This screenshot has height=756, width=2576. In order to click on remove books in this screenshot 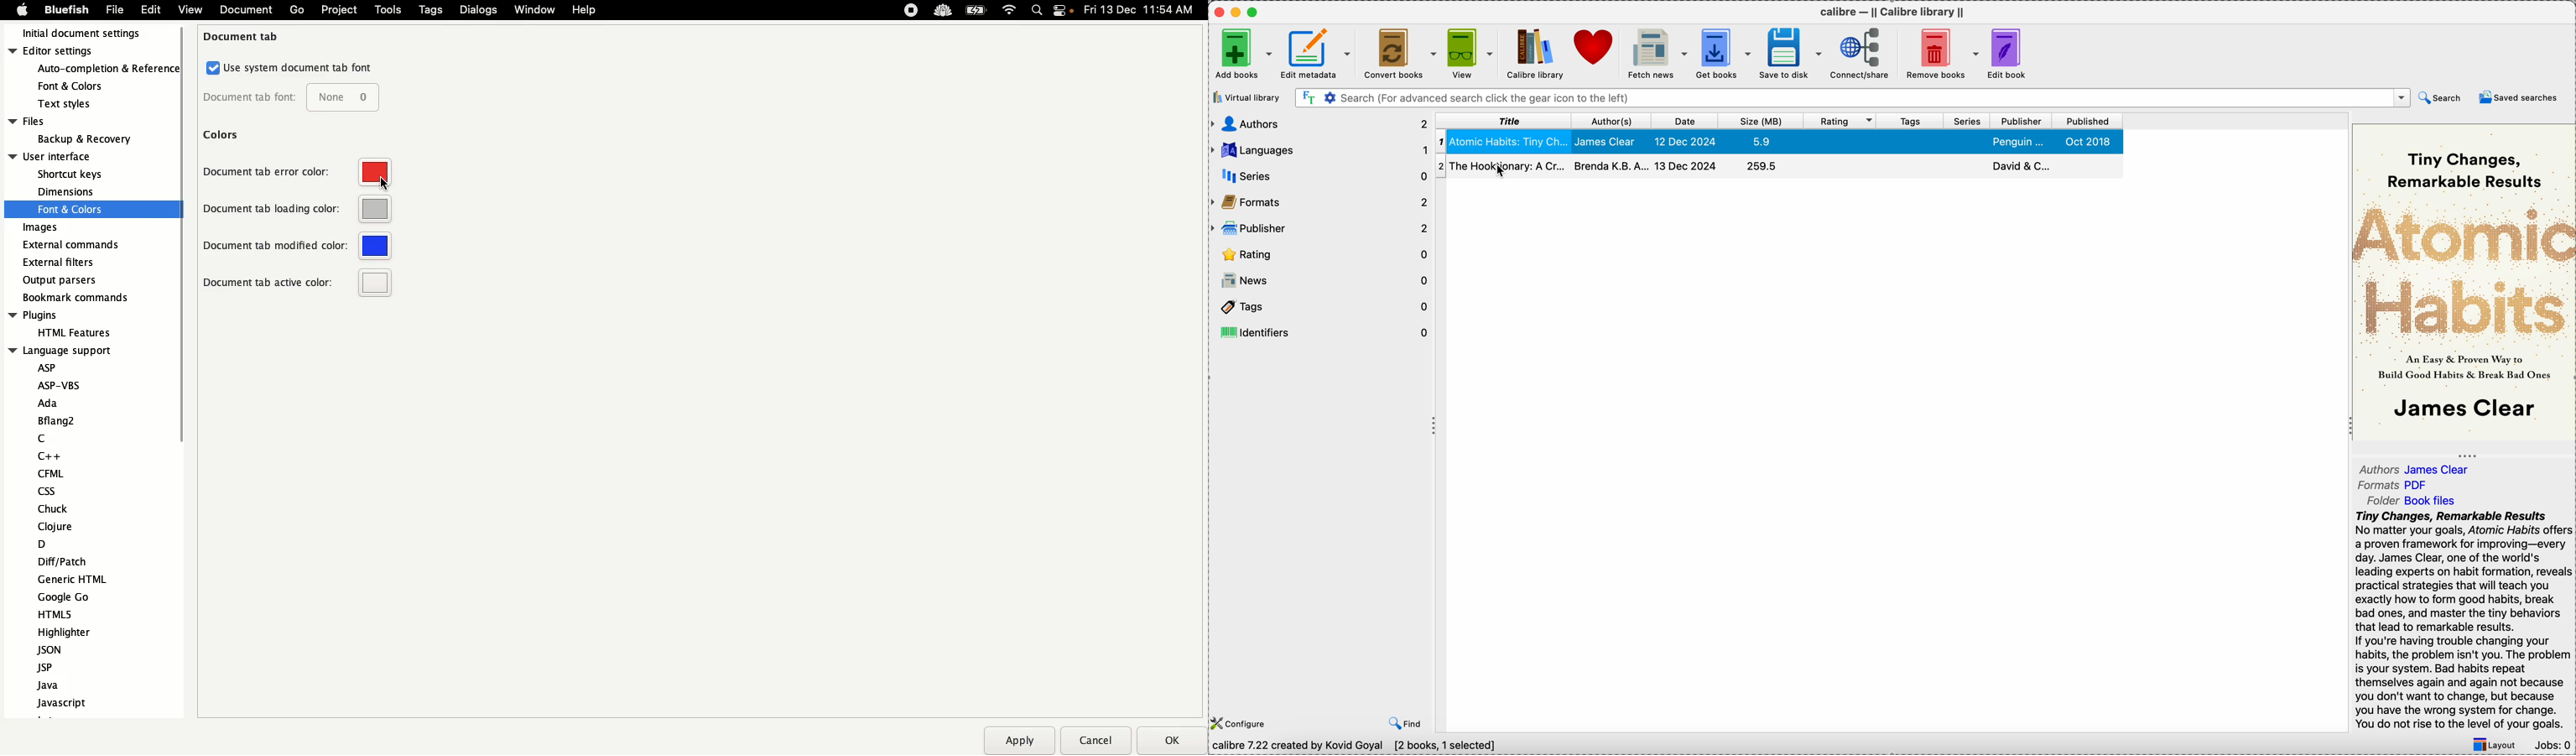, I will do `click(1940, 53)`.